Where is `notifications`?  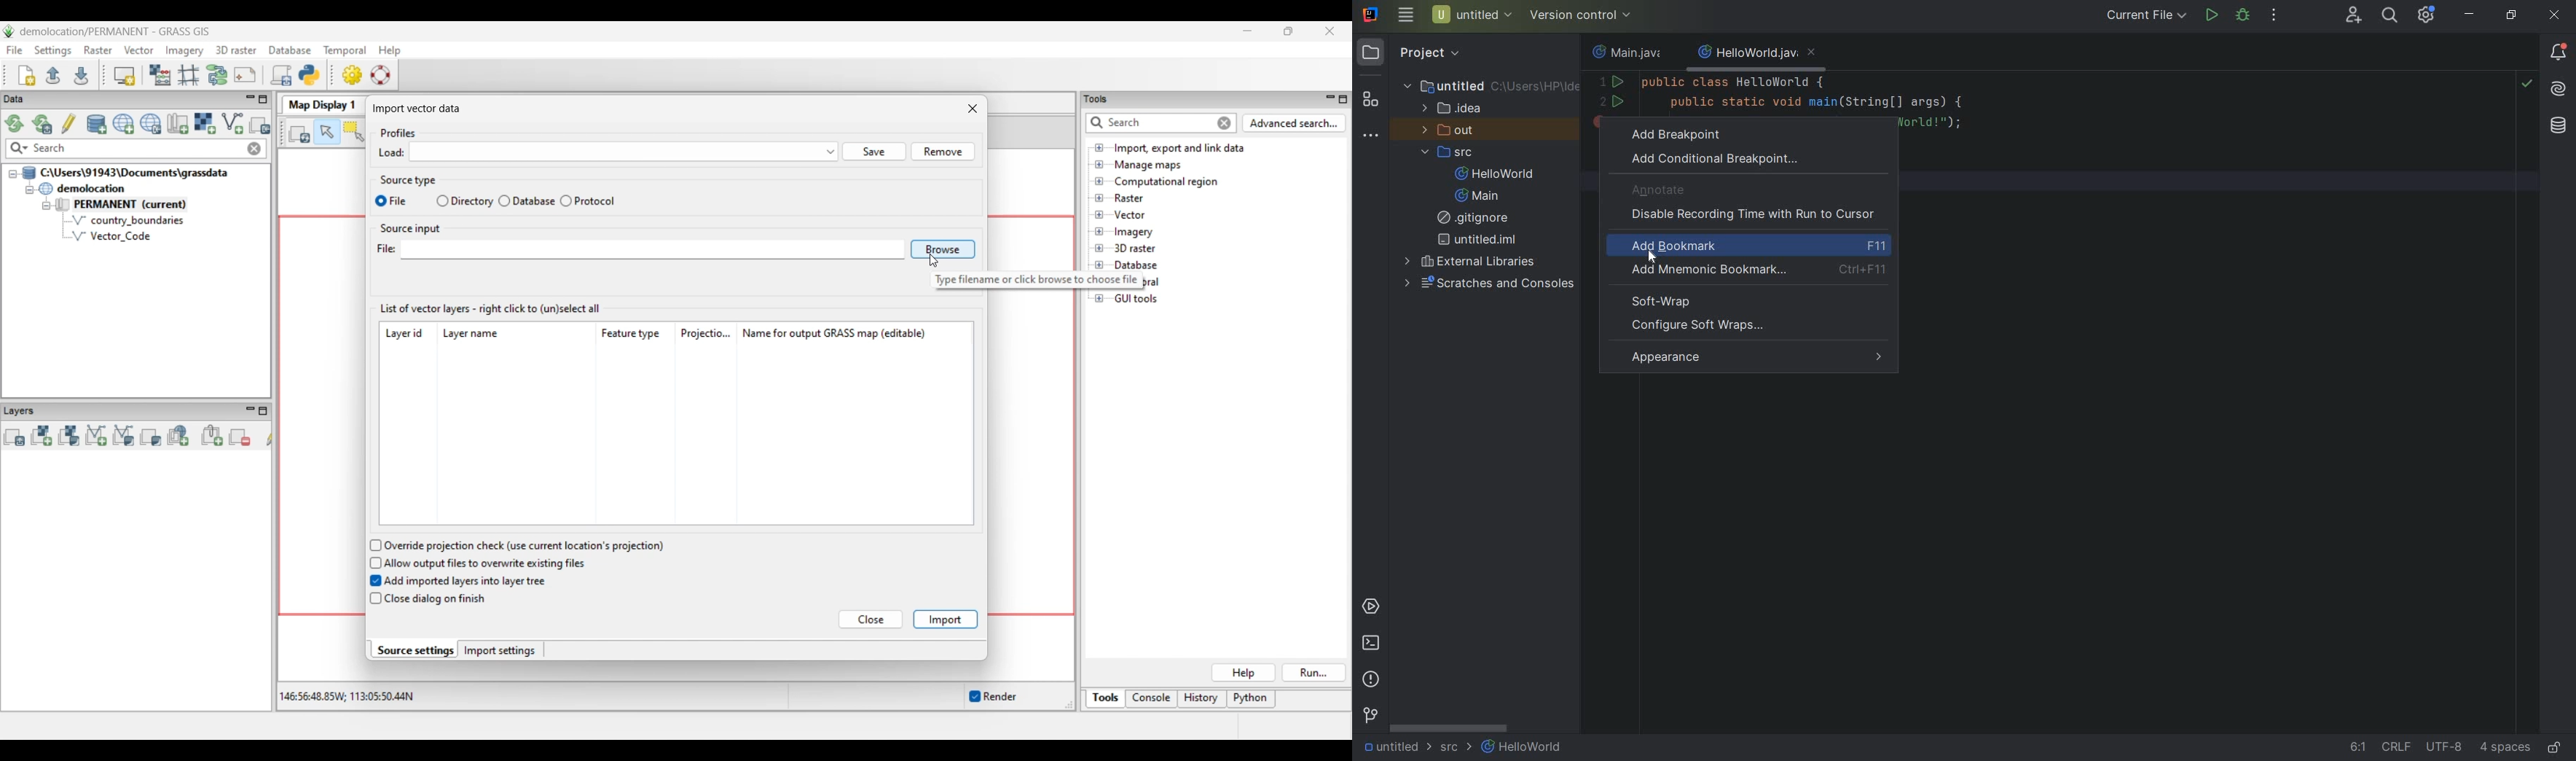
notifications is located at coordinates (2559, 52).